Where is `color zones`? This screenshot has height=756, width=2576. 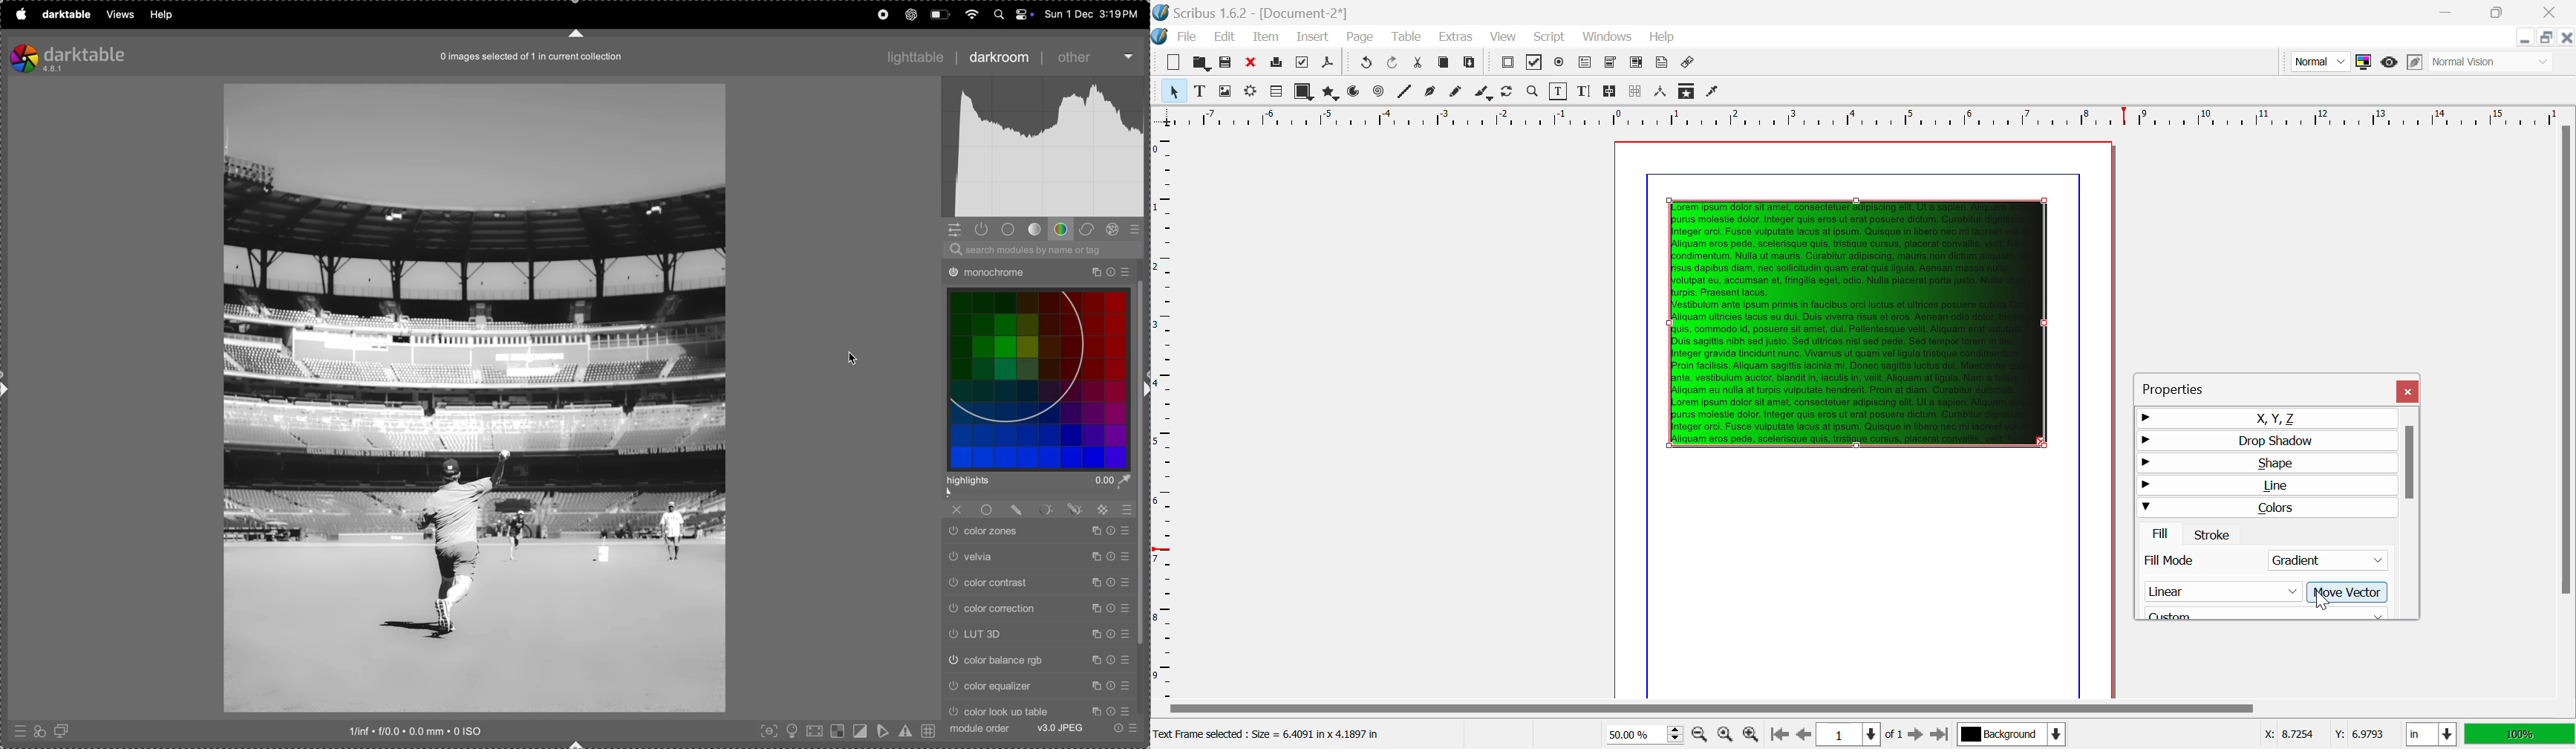 color zones is located at coordinates (1038, 533).